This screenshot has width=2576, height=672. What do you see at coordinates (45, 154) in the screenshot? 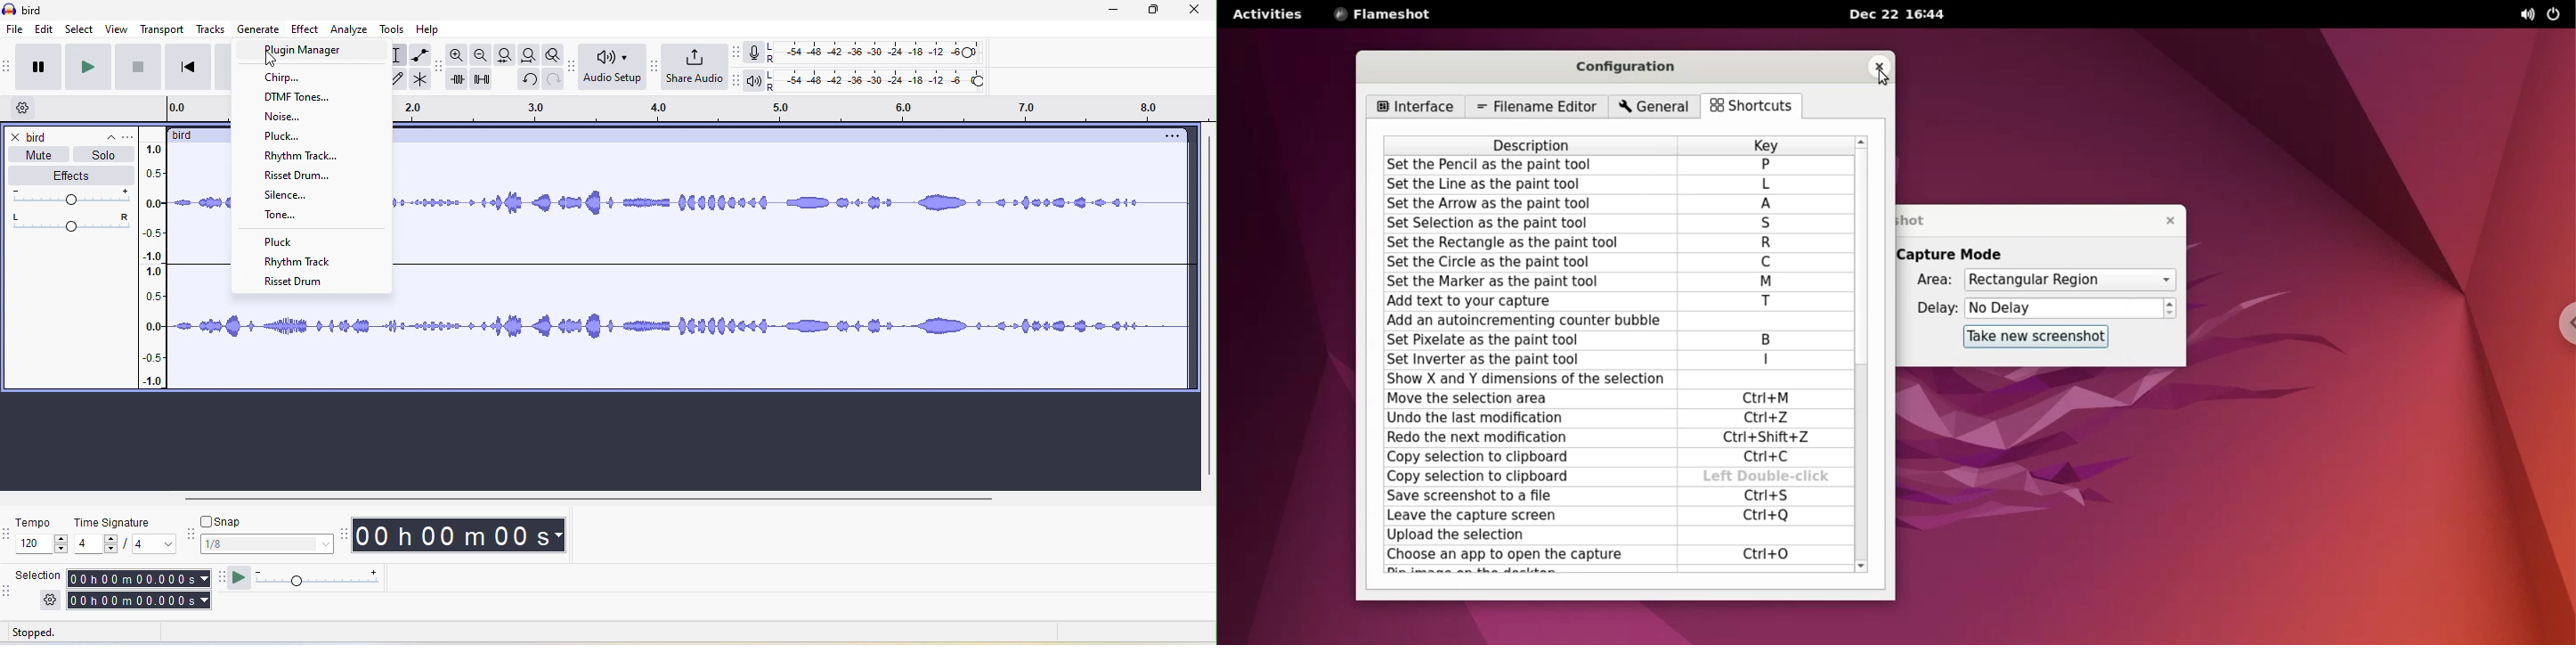
I see `mute` at bounding box center [45, 154].